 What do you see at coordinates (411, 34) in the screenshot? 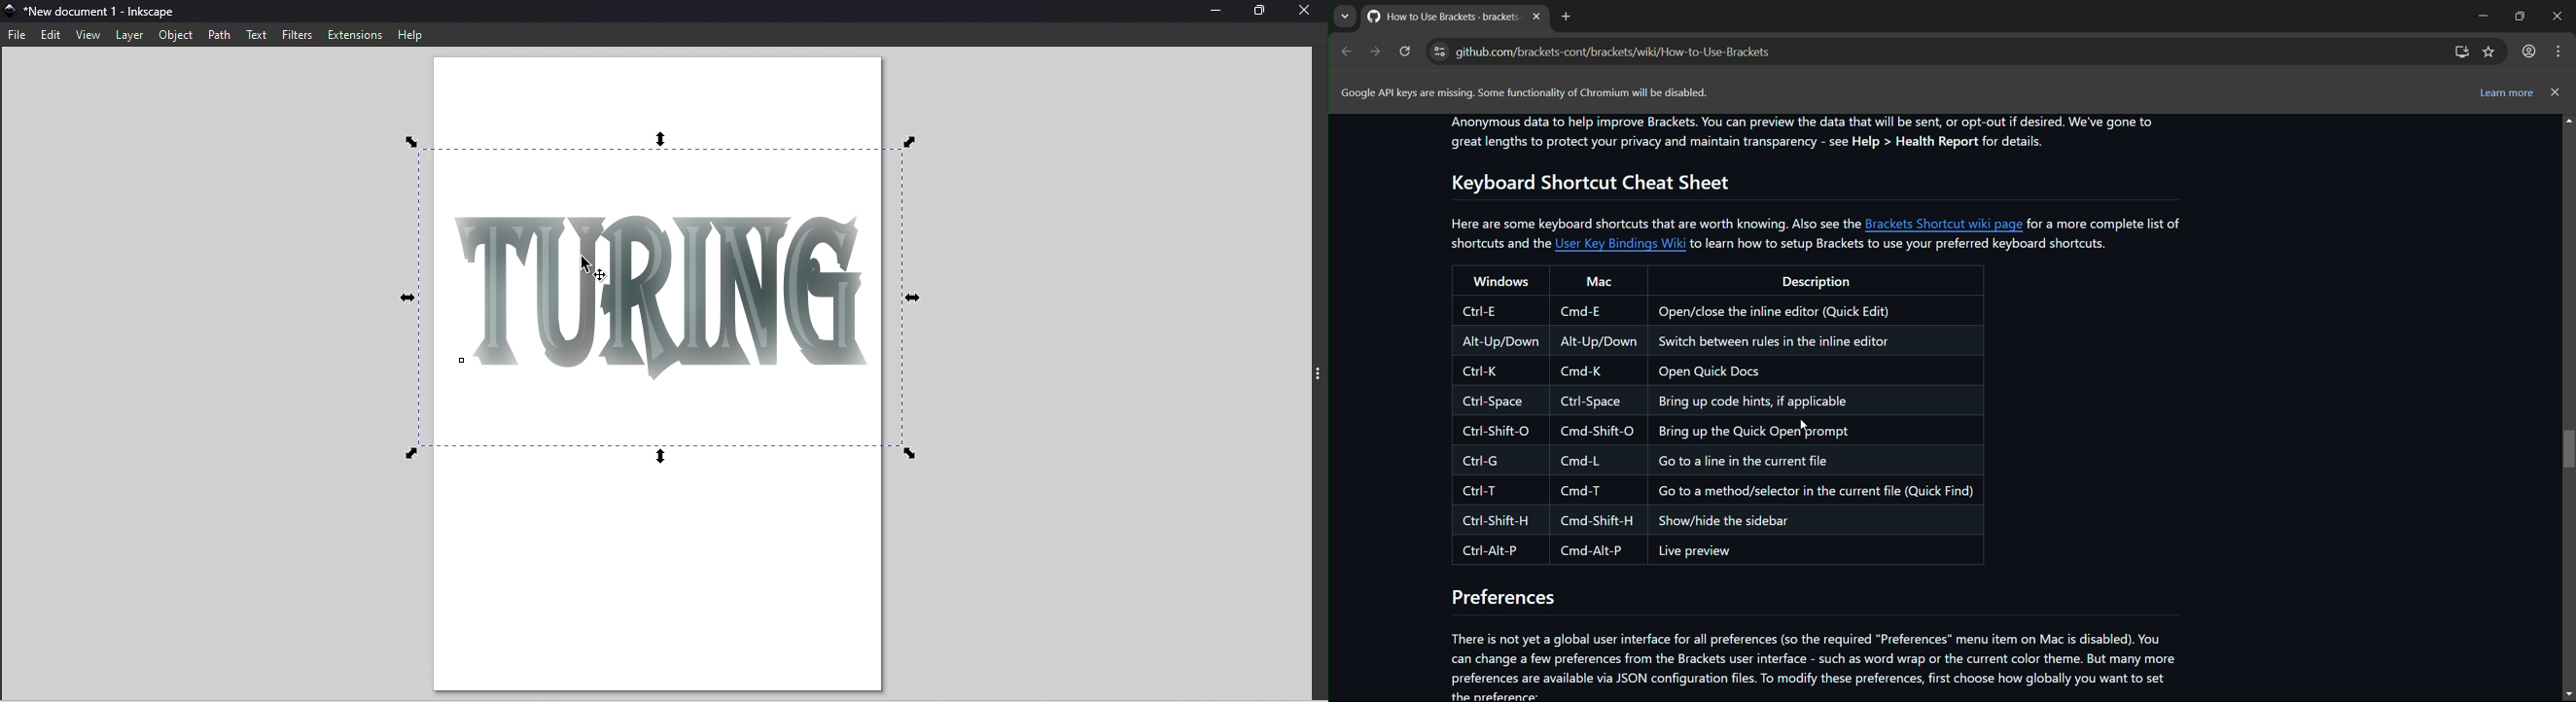
I see `Help` at bounding box center [411, 34].